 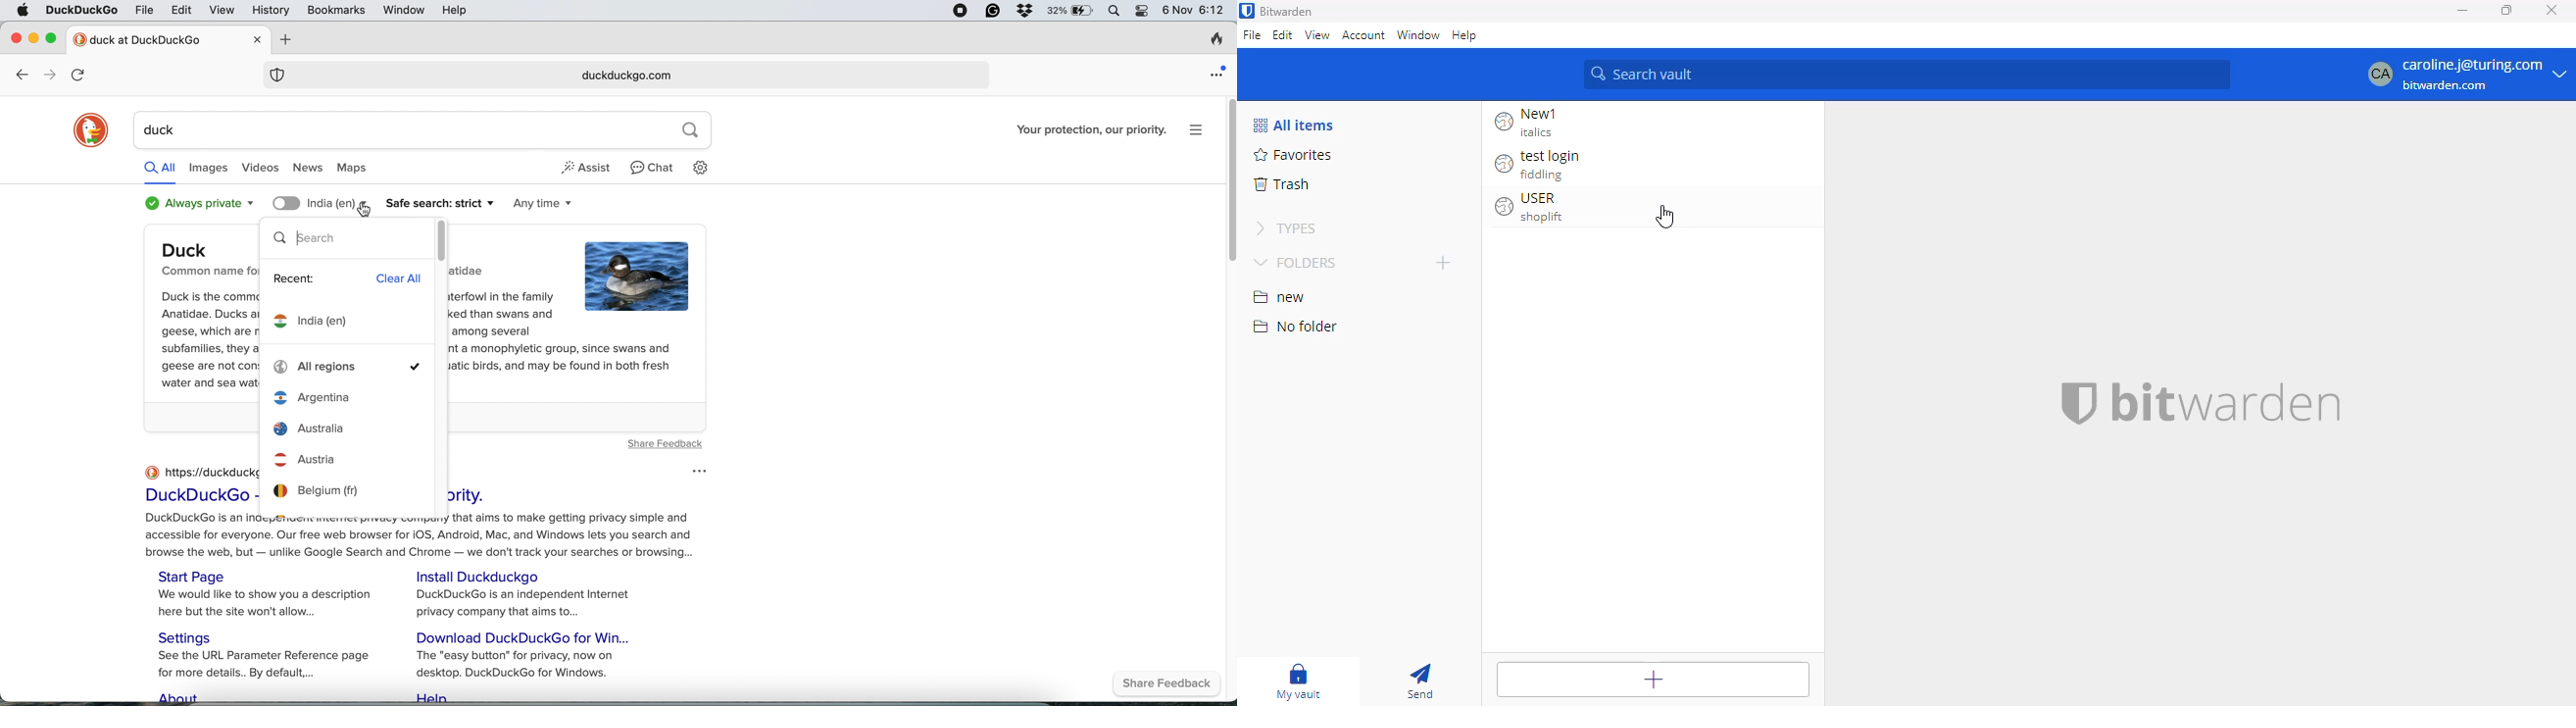 I want to click on send, so click(x=1419, y=679).